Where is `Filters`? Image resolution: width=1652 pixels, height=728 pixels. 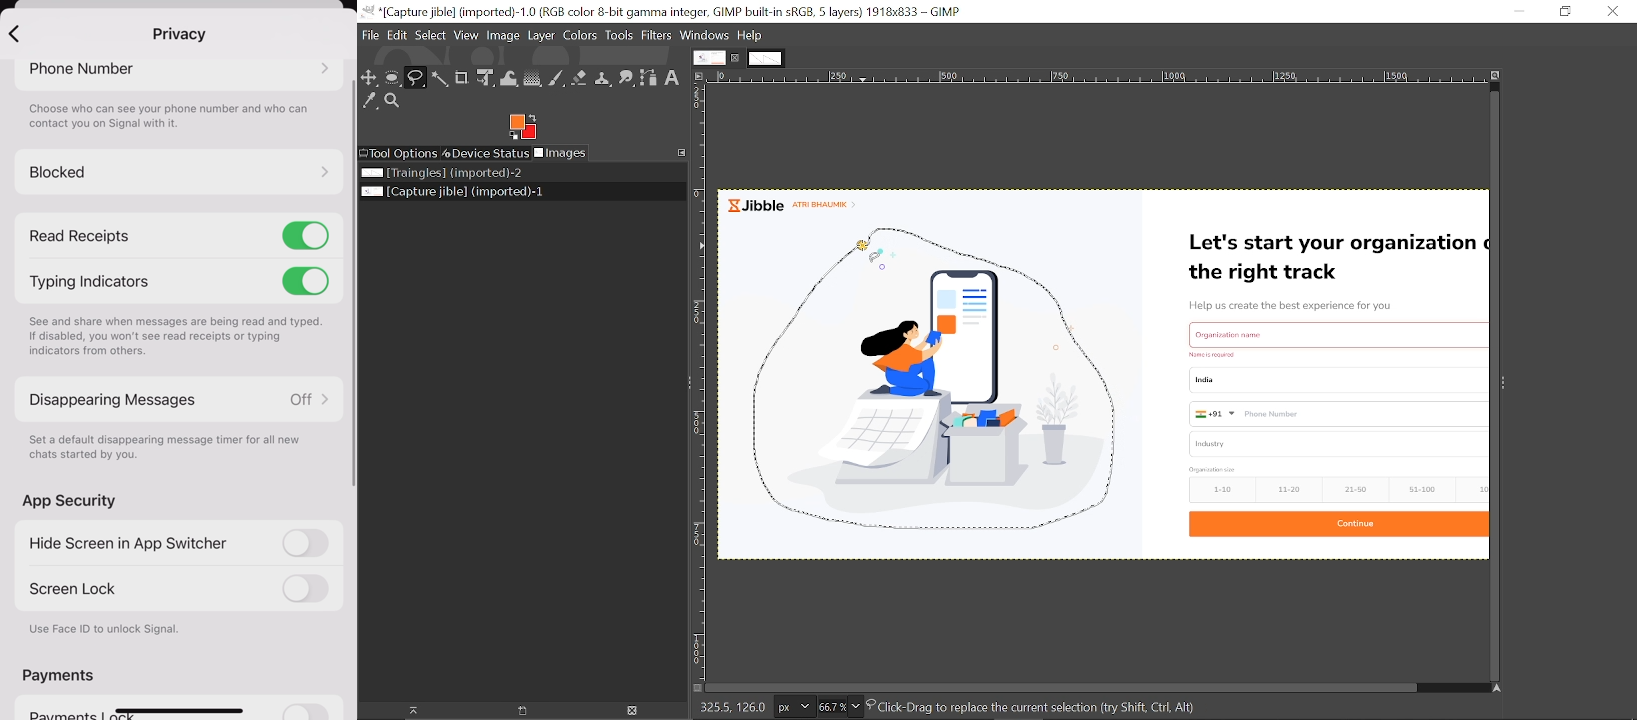
Filters is located at coordinates (658, 37).